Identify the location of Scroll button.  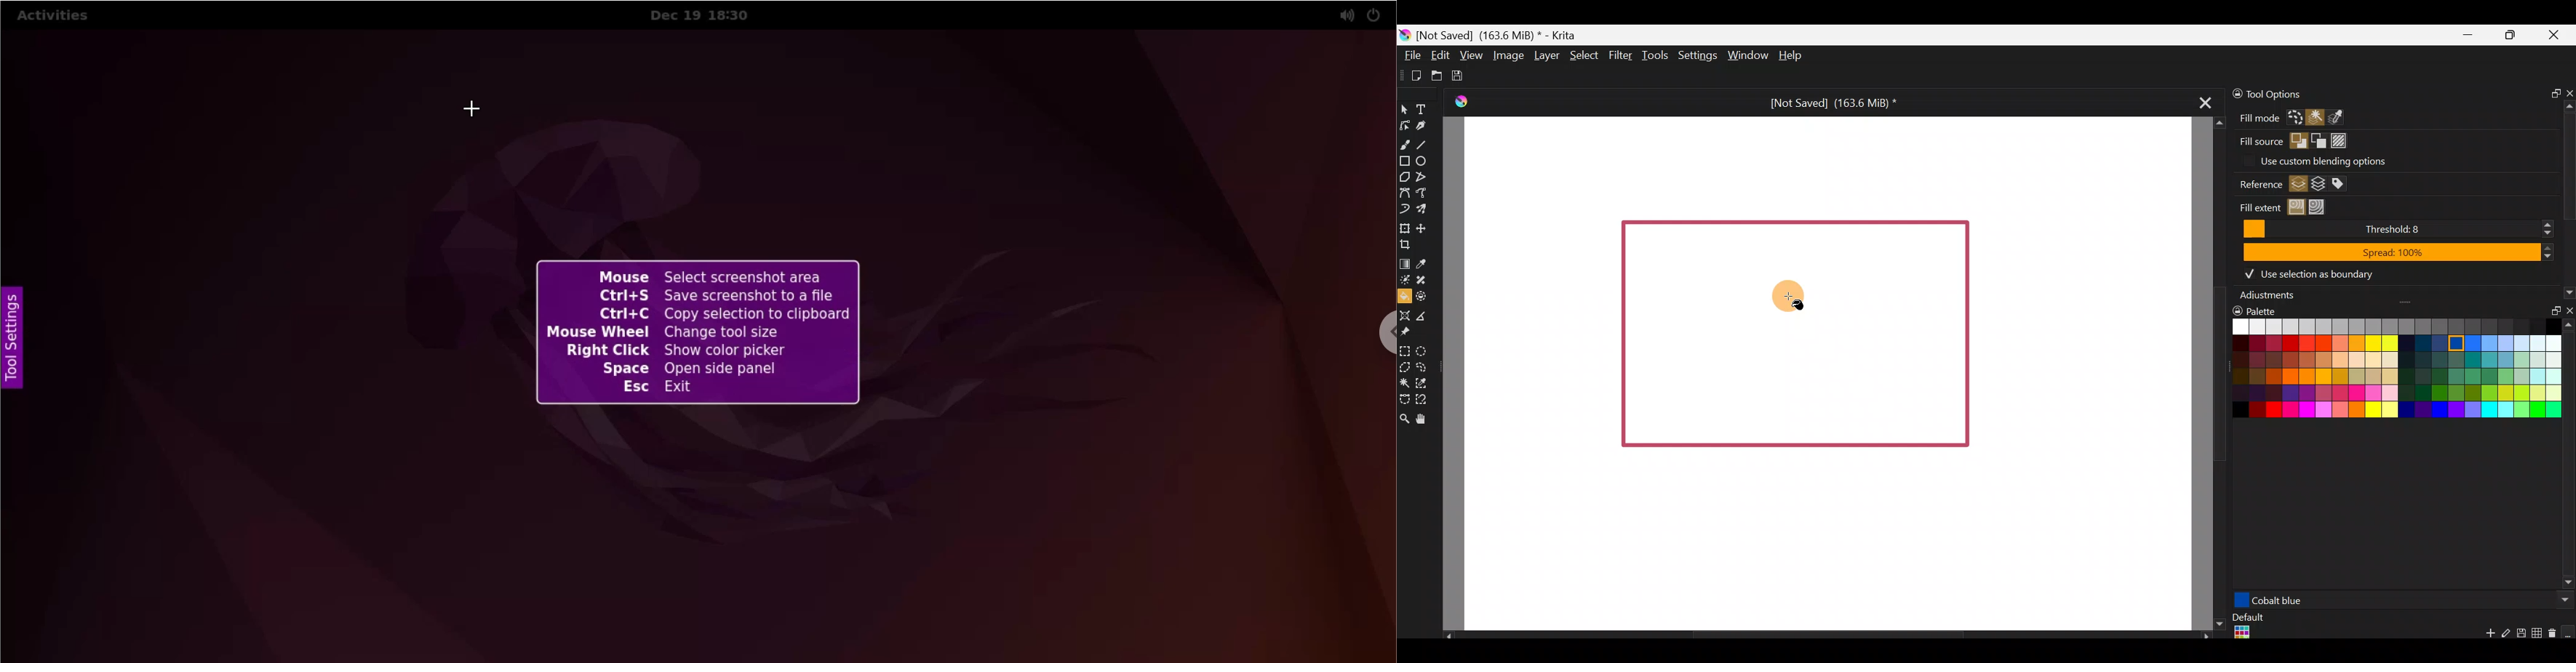
(2562, 600).